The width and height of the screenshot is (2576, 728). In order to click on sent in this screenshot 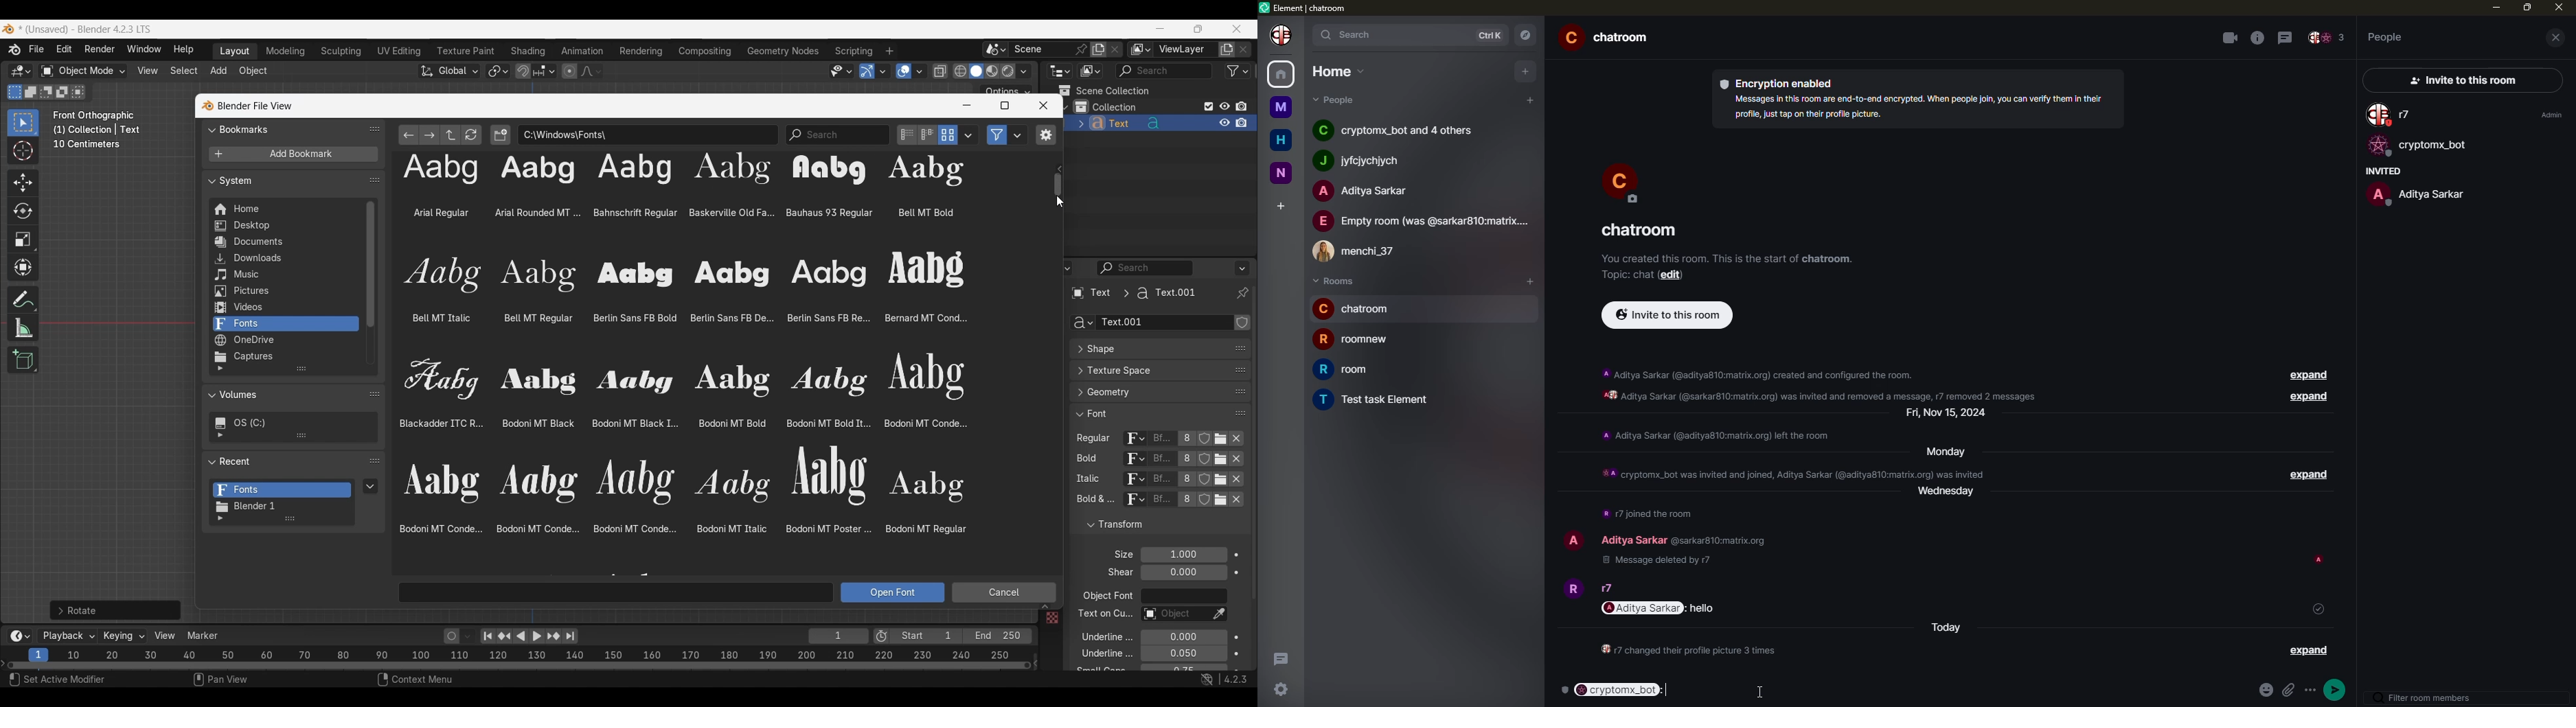, I will do `click(2318, 608)`.